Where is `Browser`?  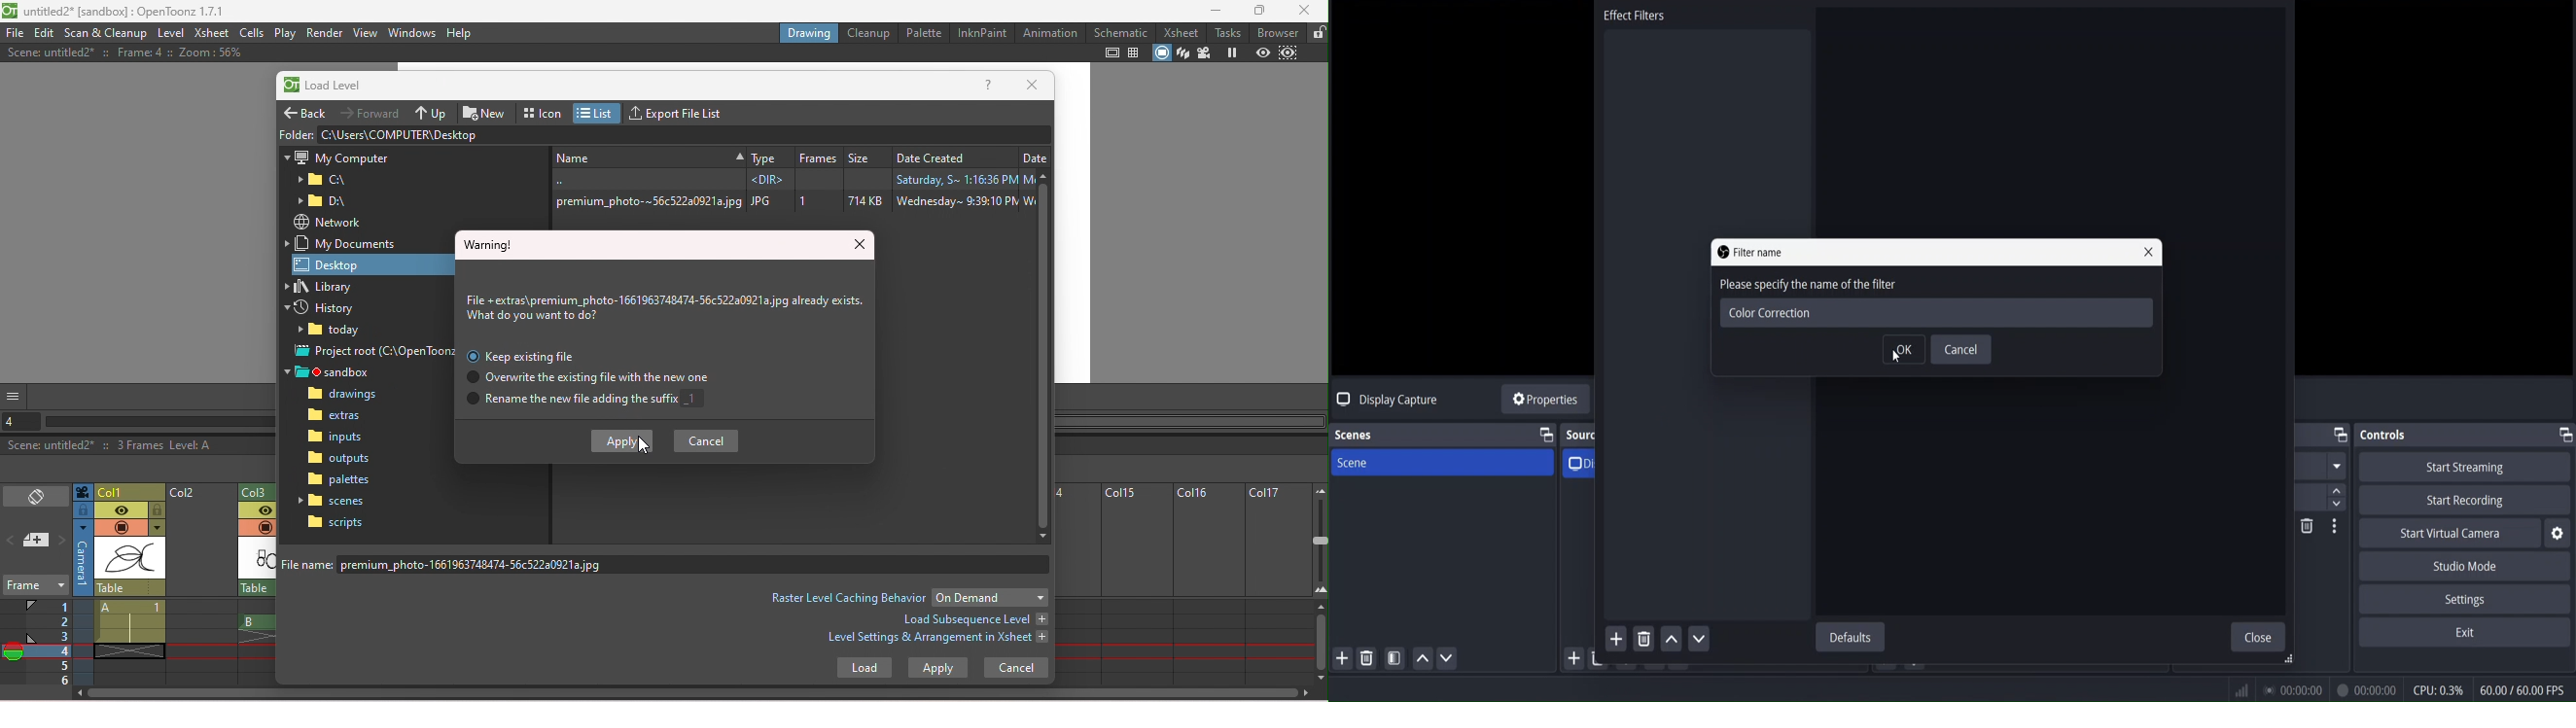
Browser is located at coordinates (1279, 32).